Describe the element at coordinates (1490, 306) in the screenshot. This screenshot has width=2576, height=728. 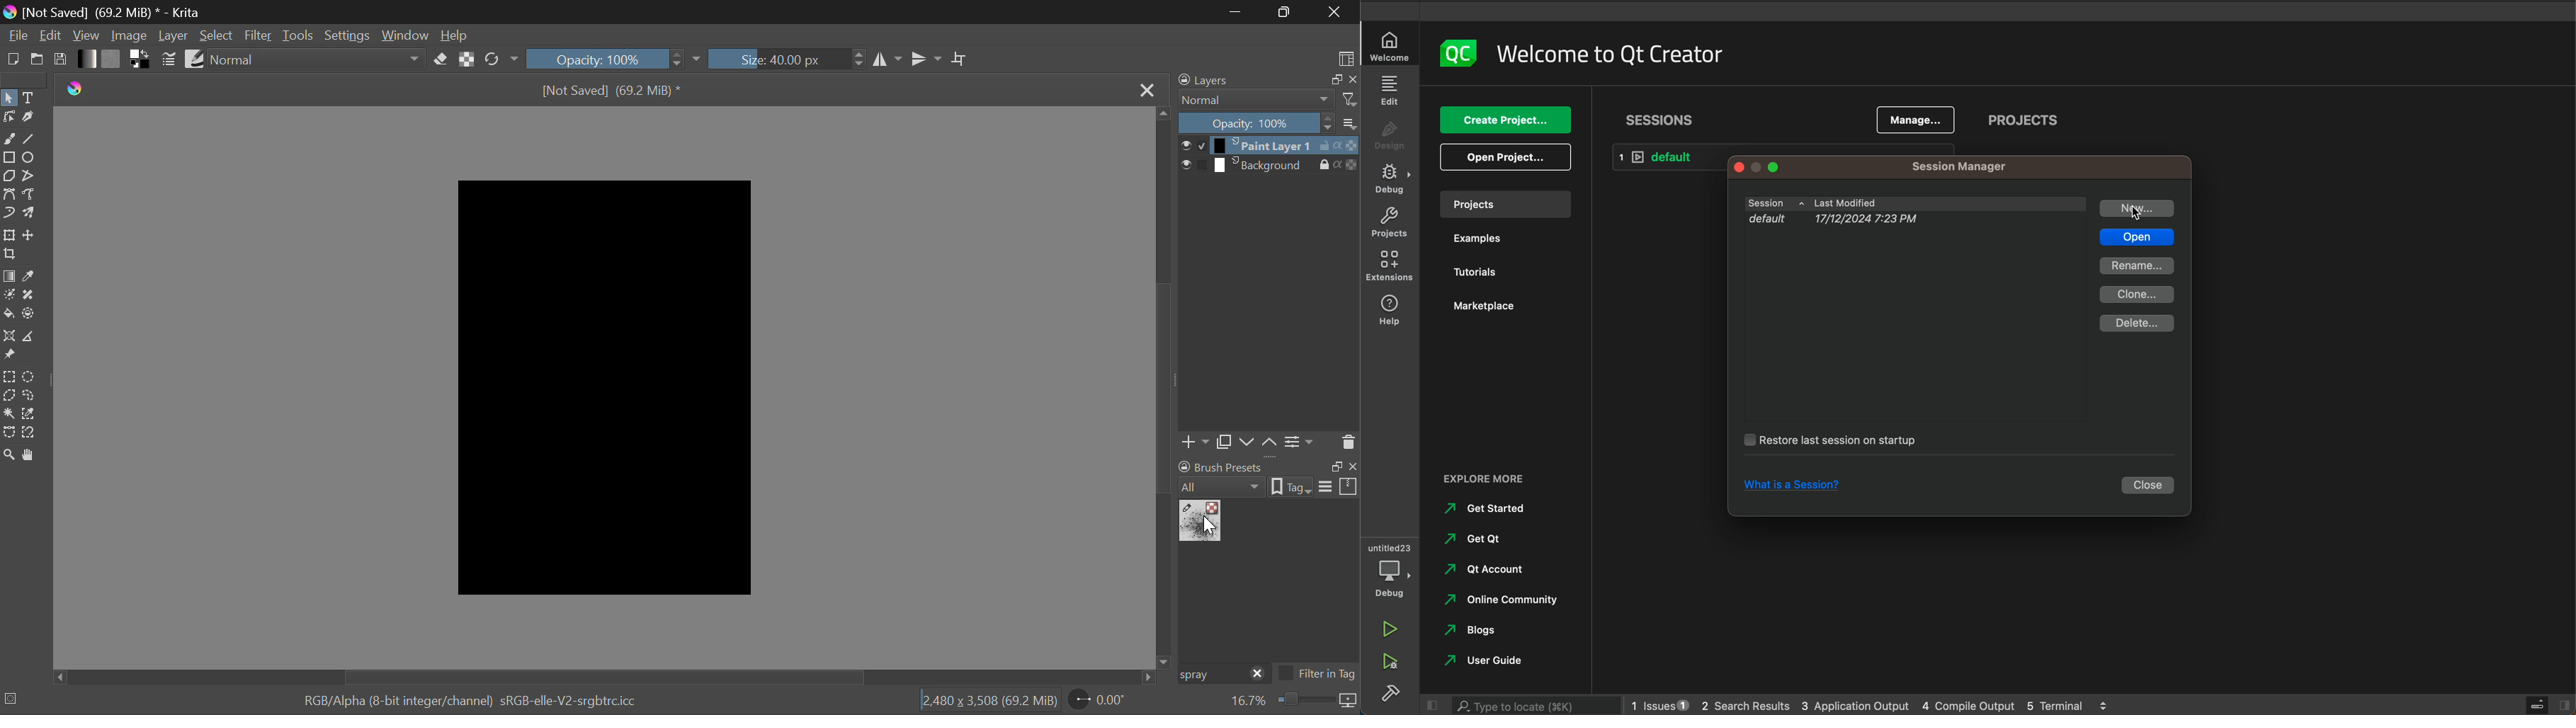
I see `marketplace` at that location.